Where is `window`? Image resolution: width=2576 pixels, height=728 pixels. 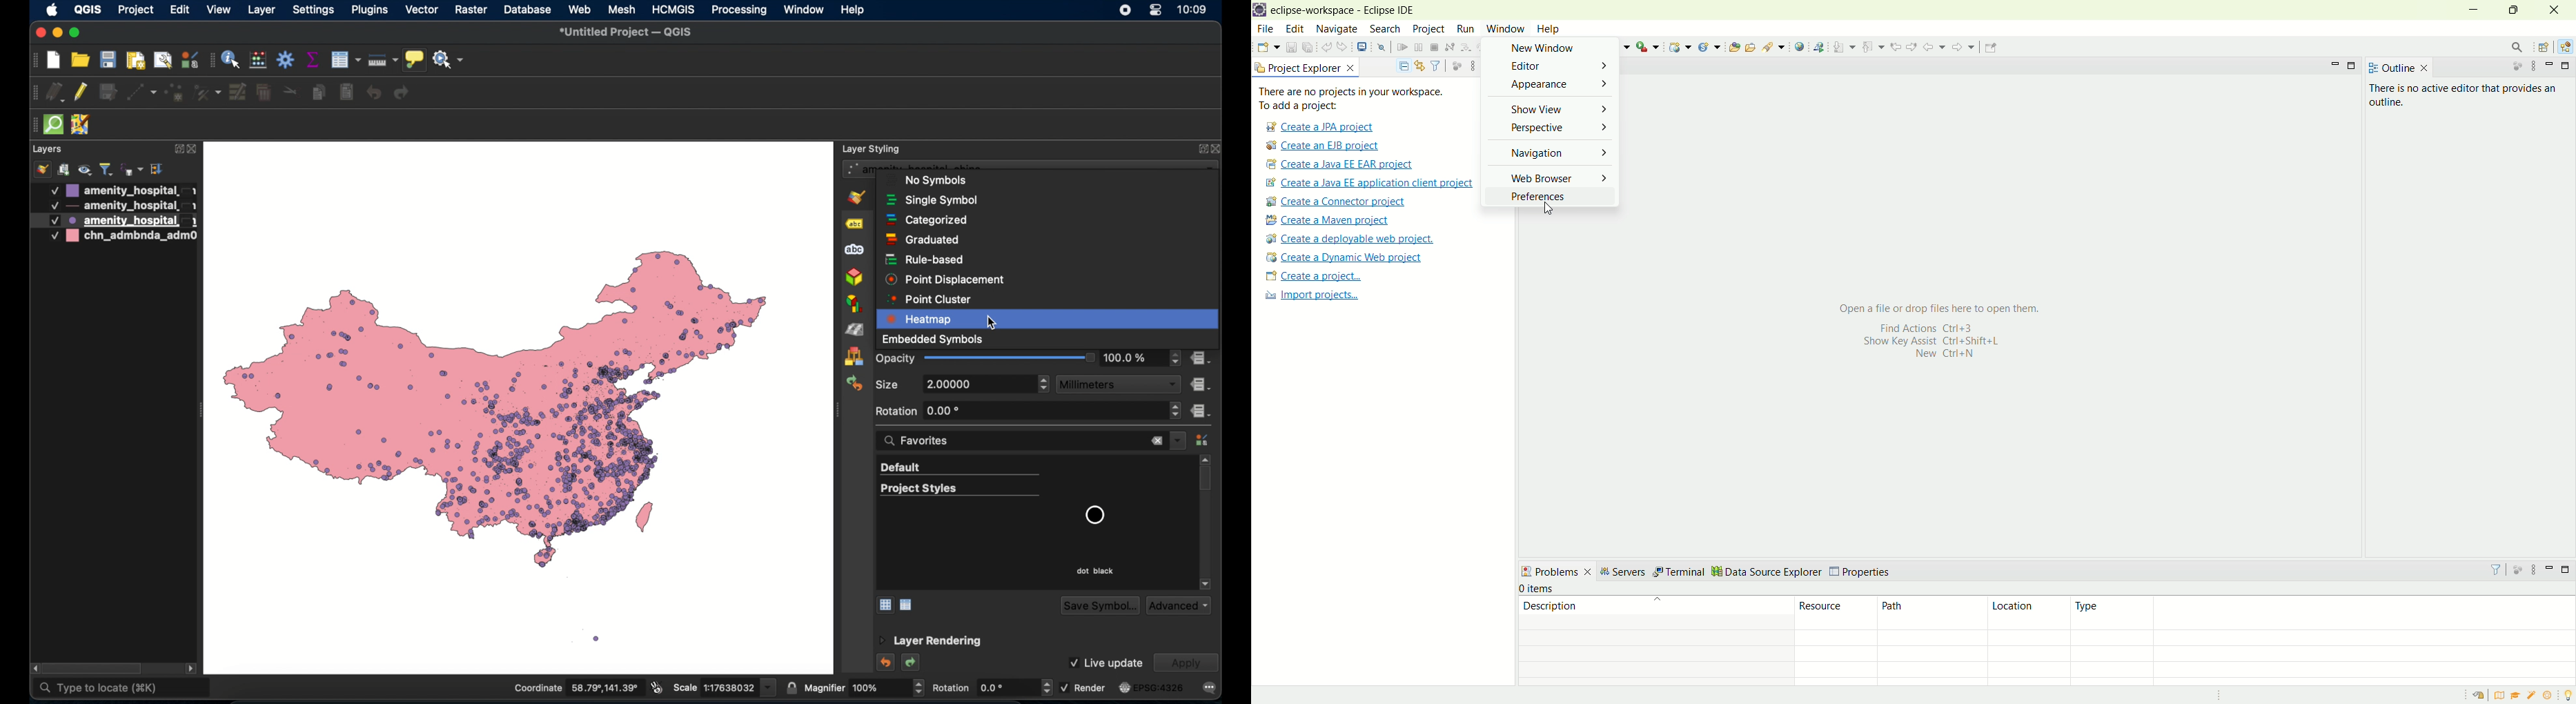 window is located at coordinates (1508, 27).